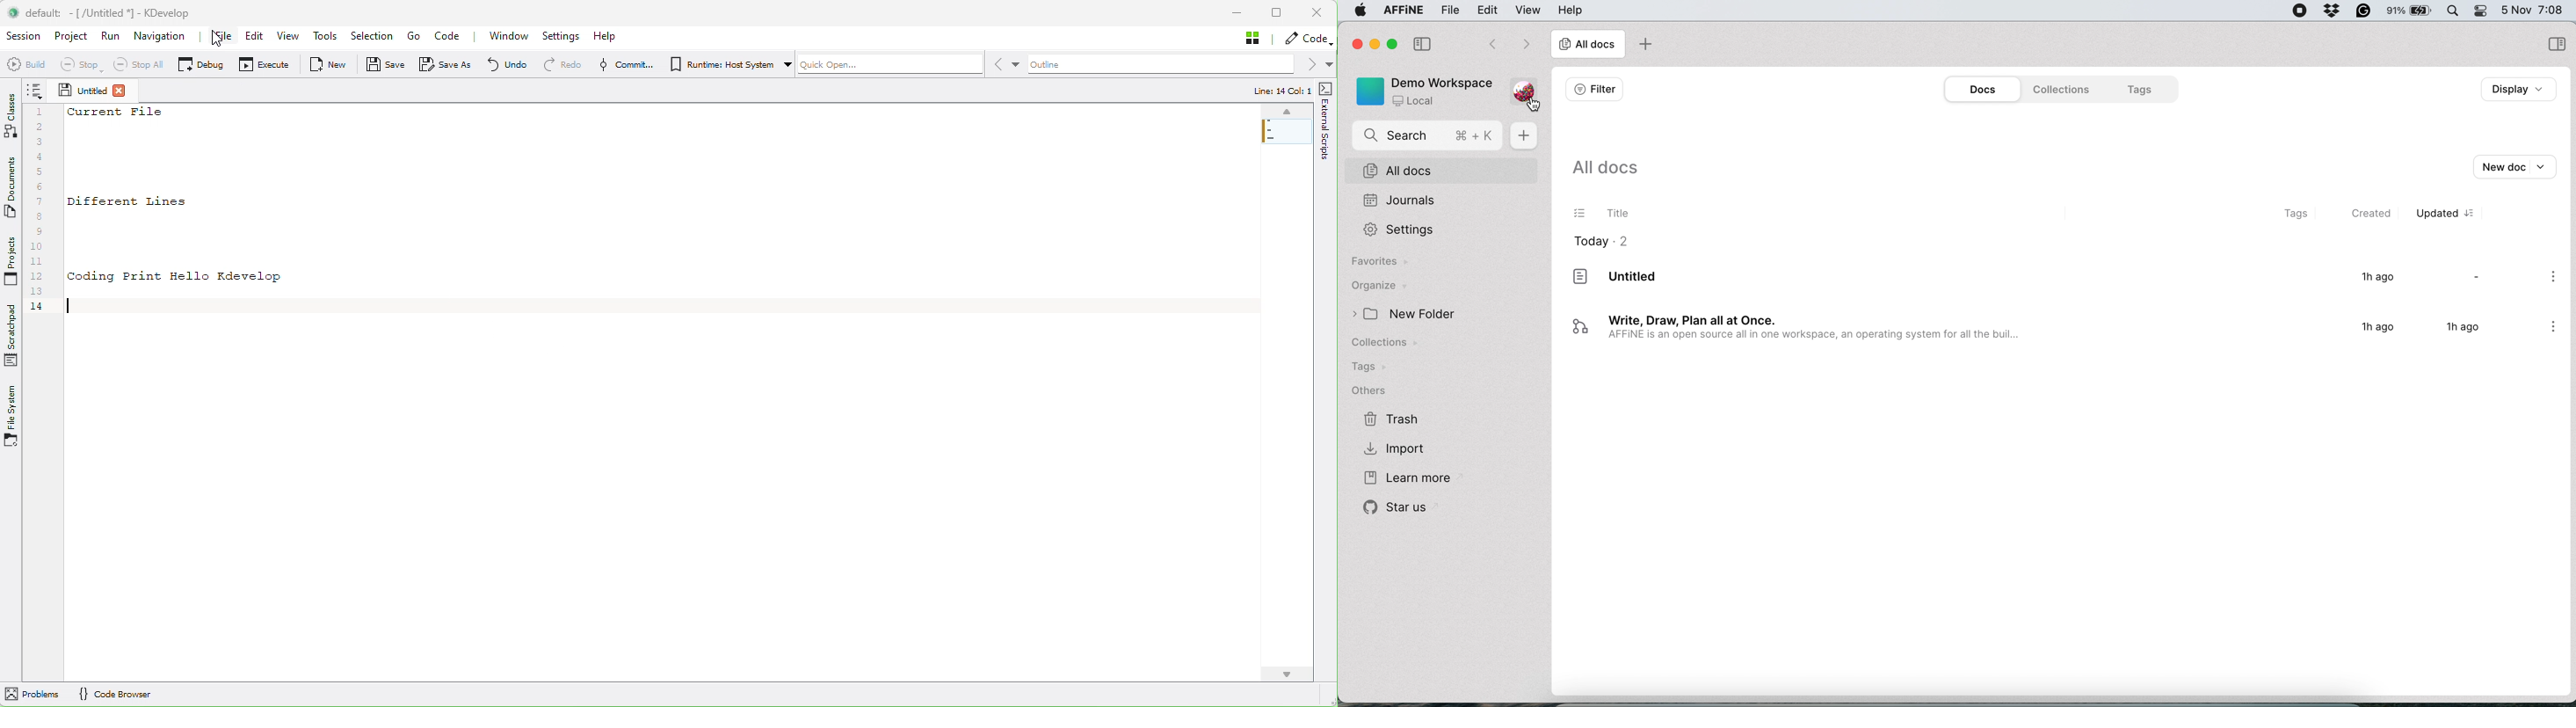 This screenshot has height=728, width=2576. I want to click on default: - [ /Untitled *] - KDevelop, so click(120, 12).